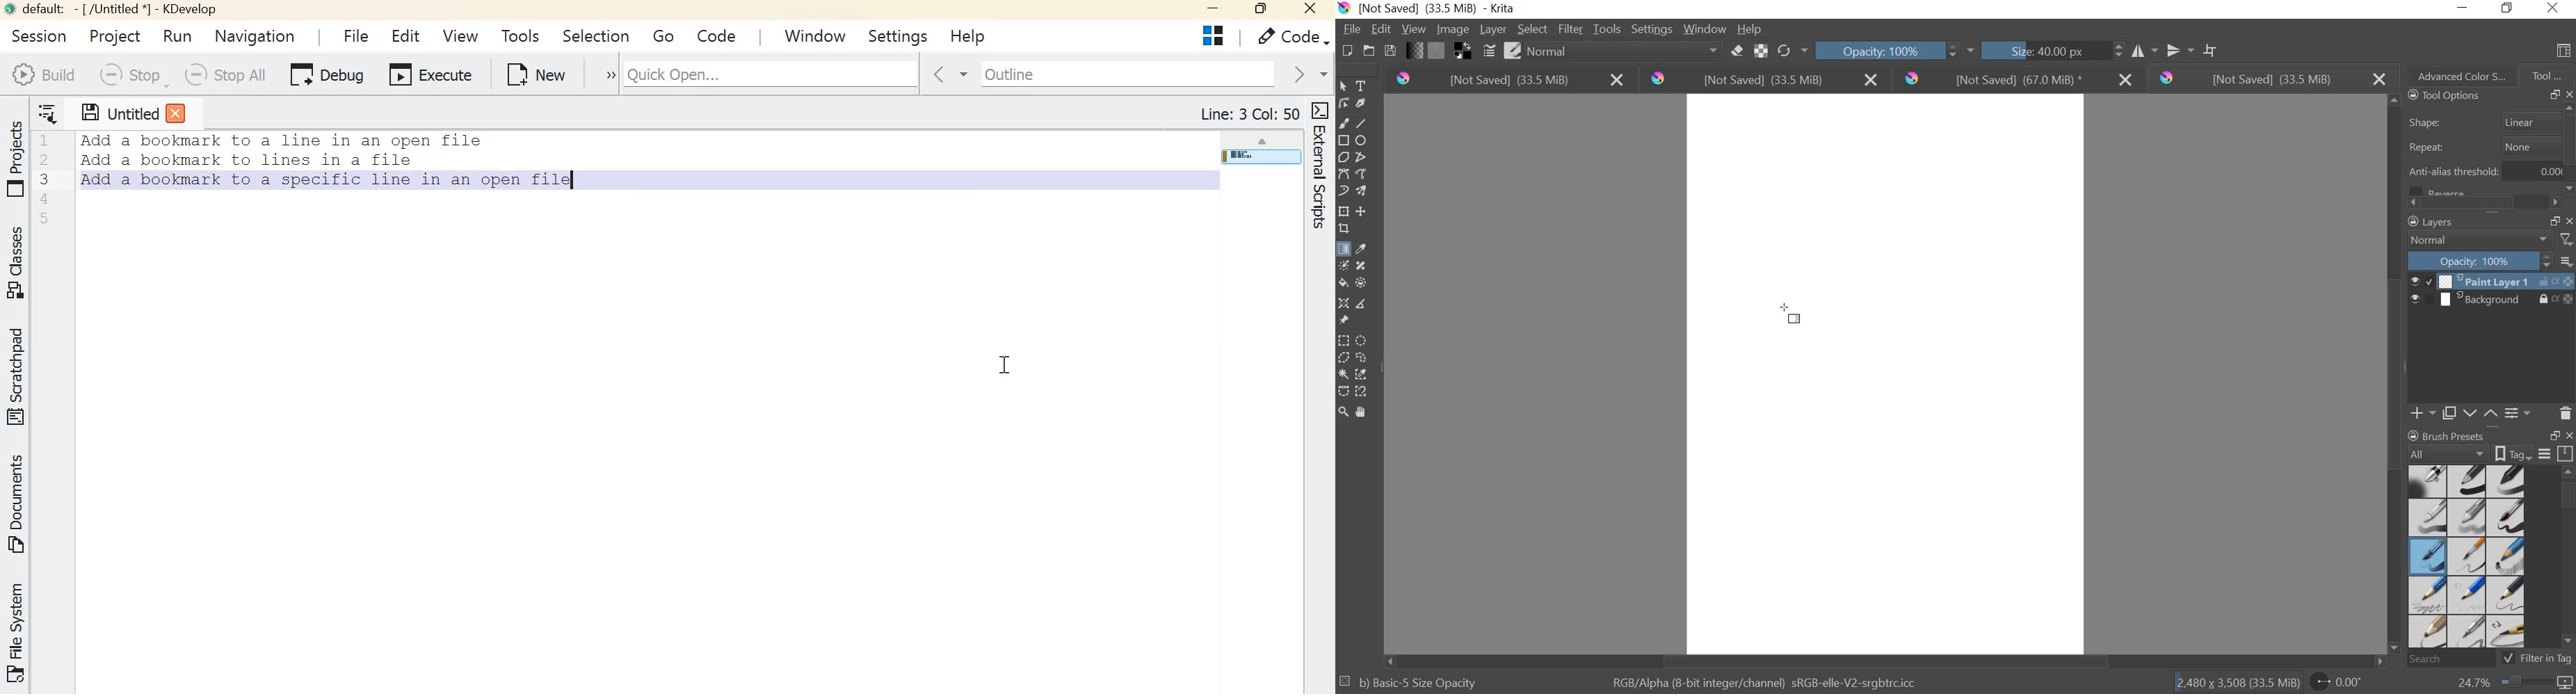  Describe the element at coordinates (1292, 37) in the screenshot. I see `Code` at that location.